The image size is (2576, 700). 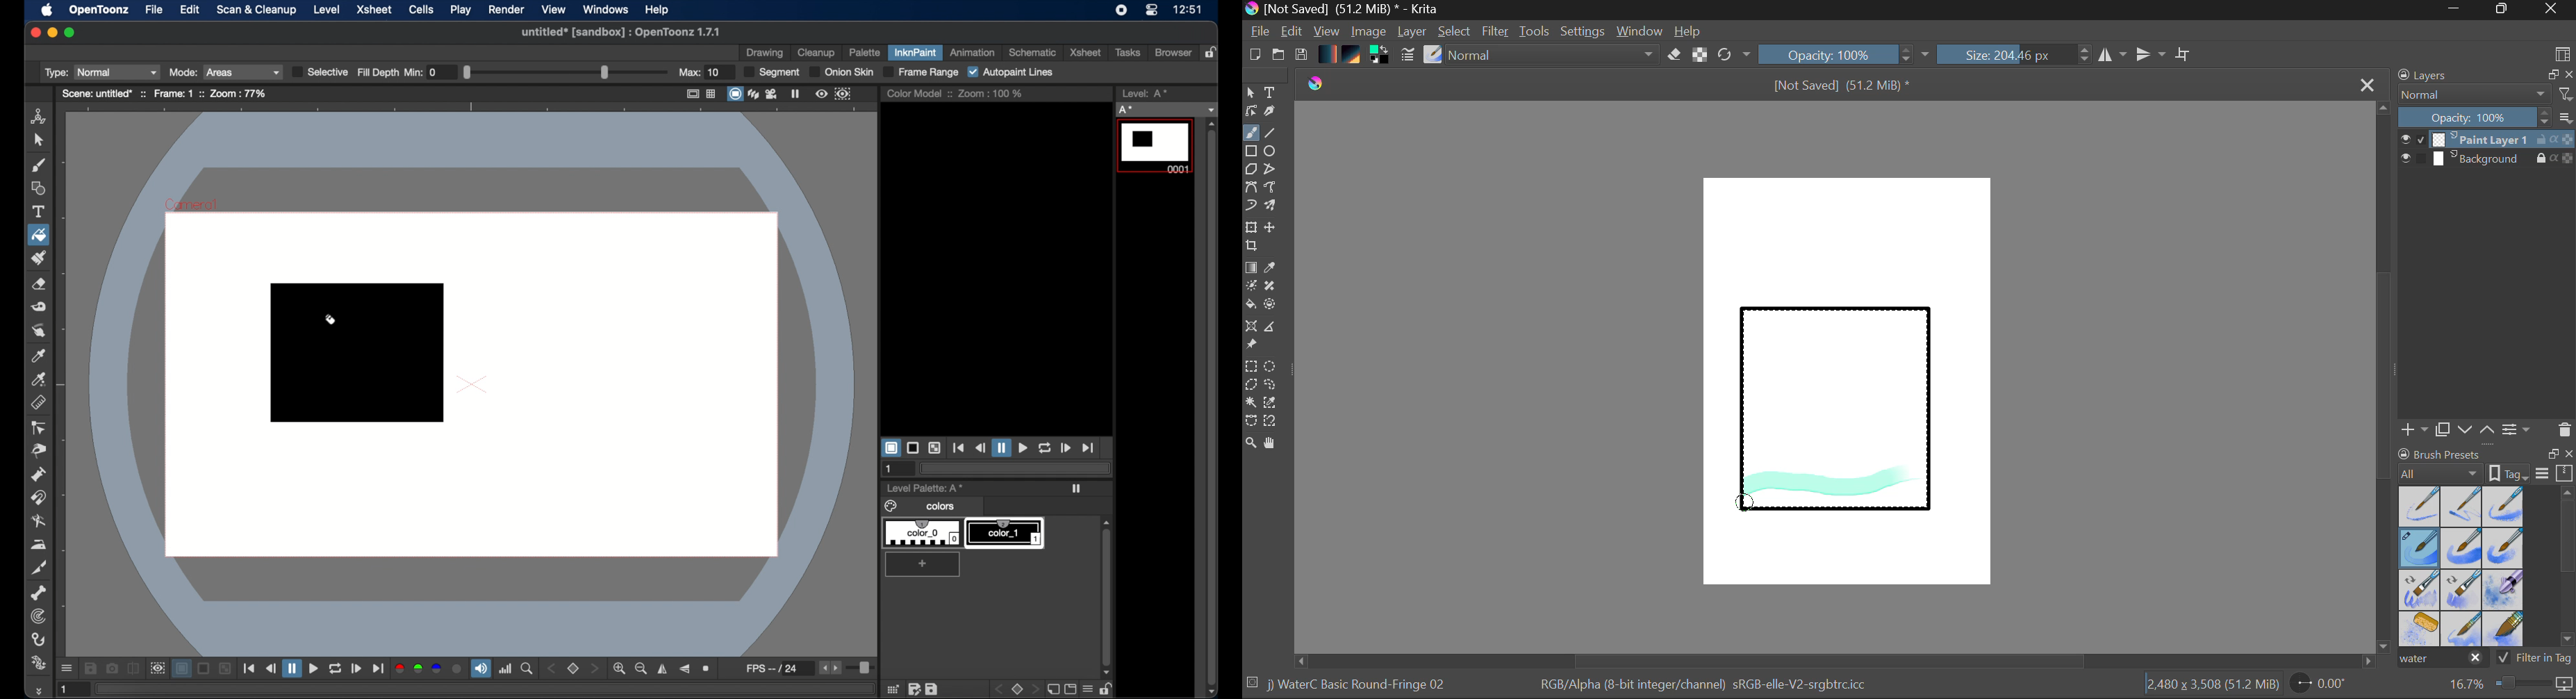 What do you see at coordinates (1273, 368) in the screenshot?
I see `Elipses Selection tool` at bounding box center [1273, 368].